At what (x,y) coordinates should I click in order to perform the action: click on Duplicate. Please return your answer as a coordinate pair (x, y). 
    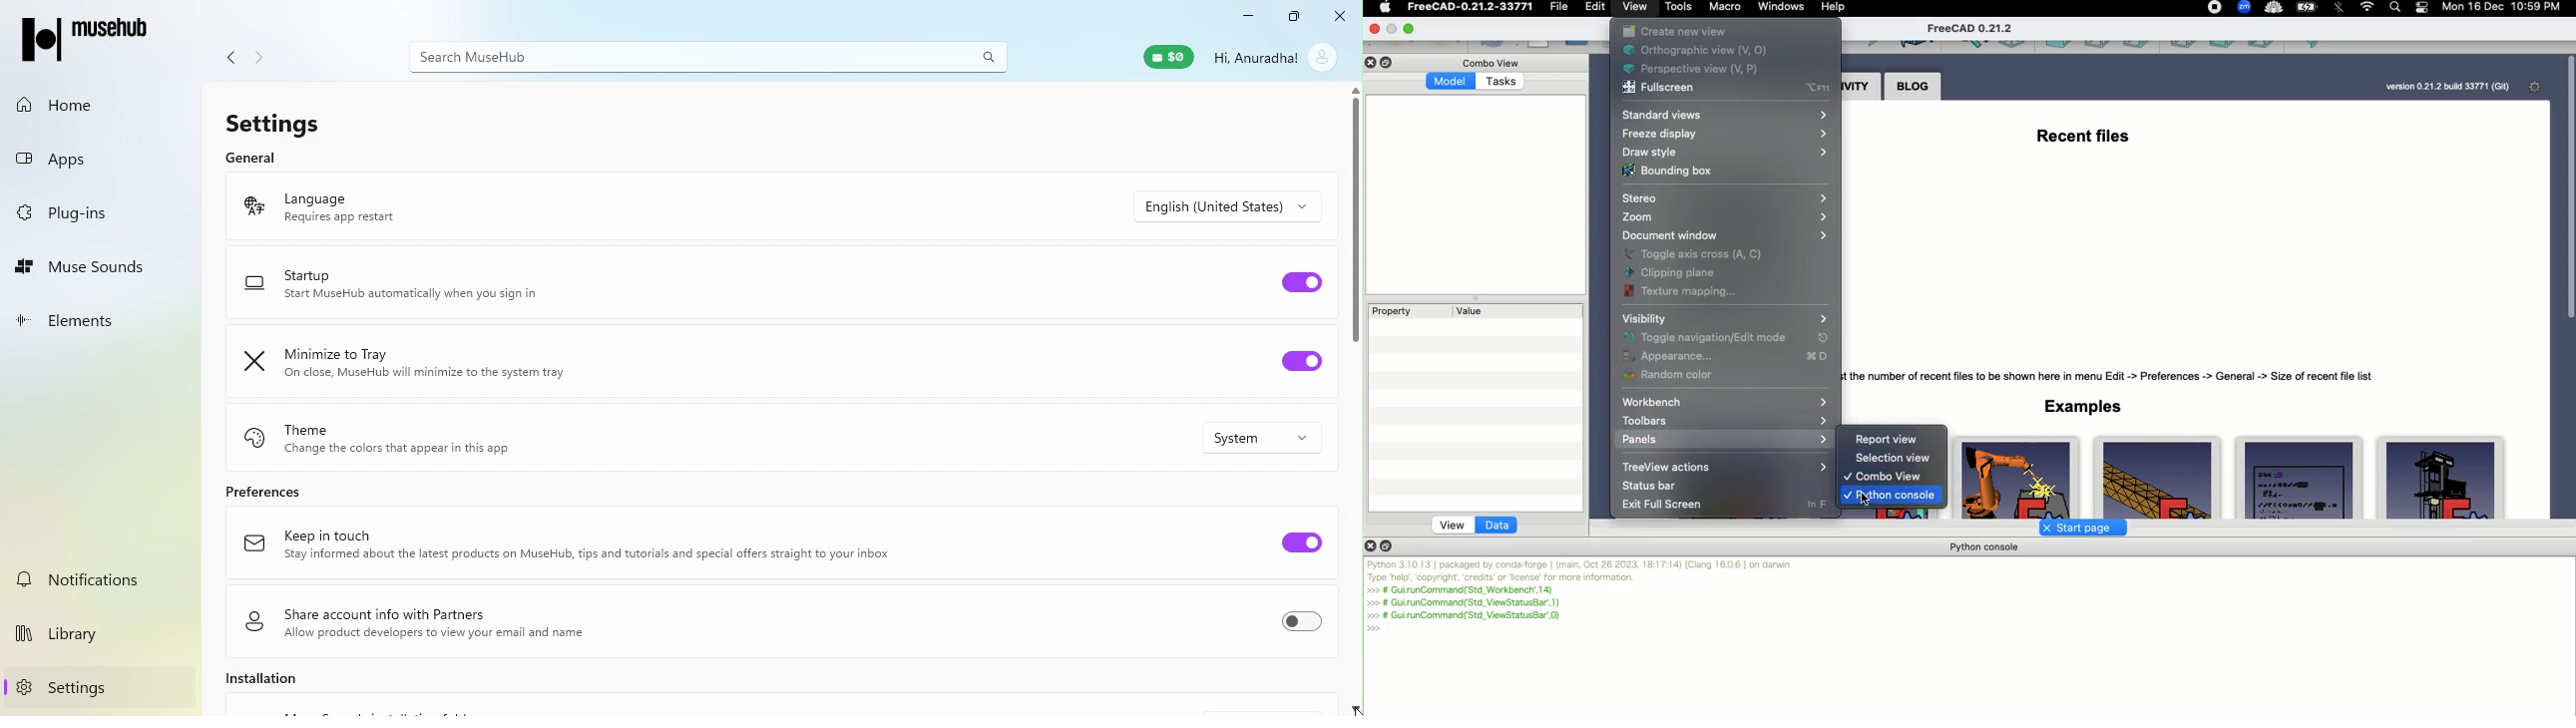
    Looking at the image, I should click on (1389, 545).